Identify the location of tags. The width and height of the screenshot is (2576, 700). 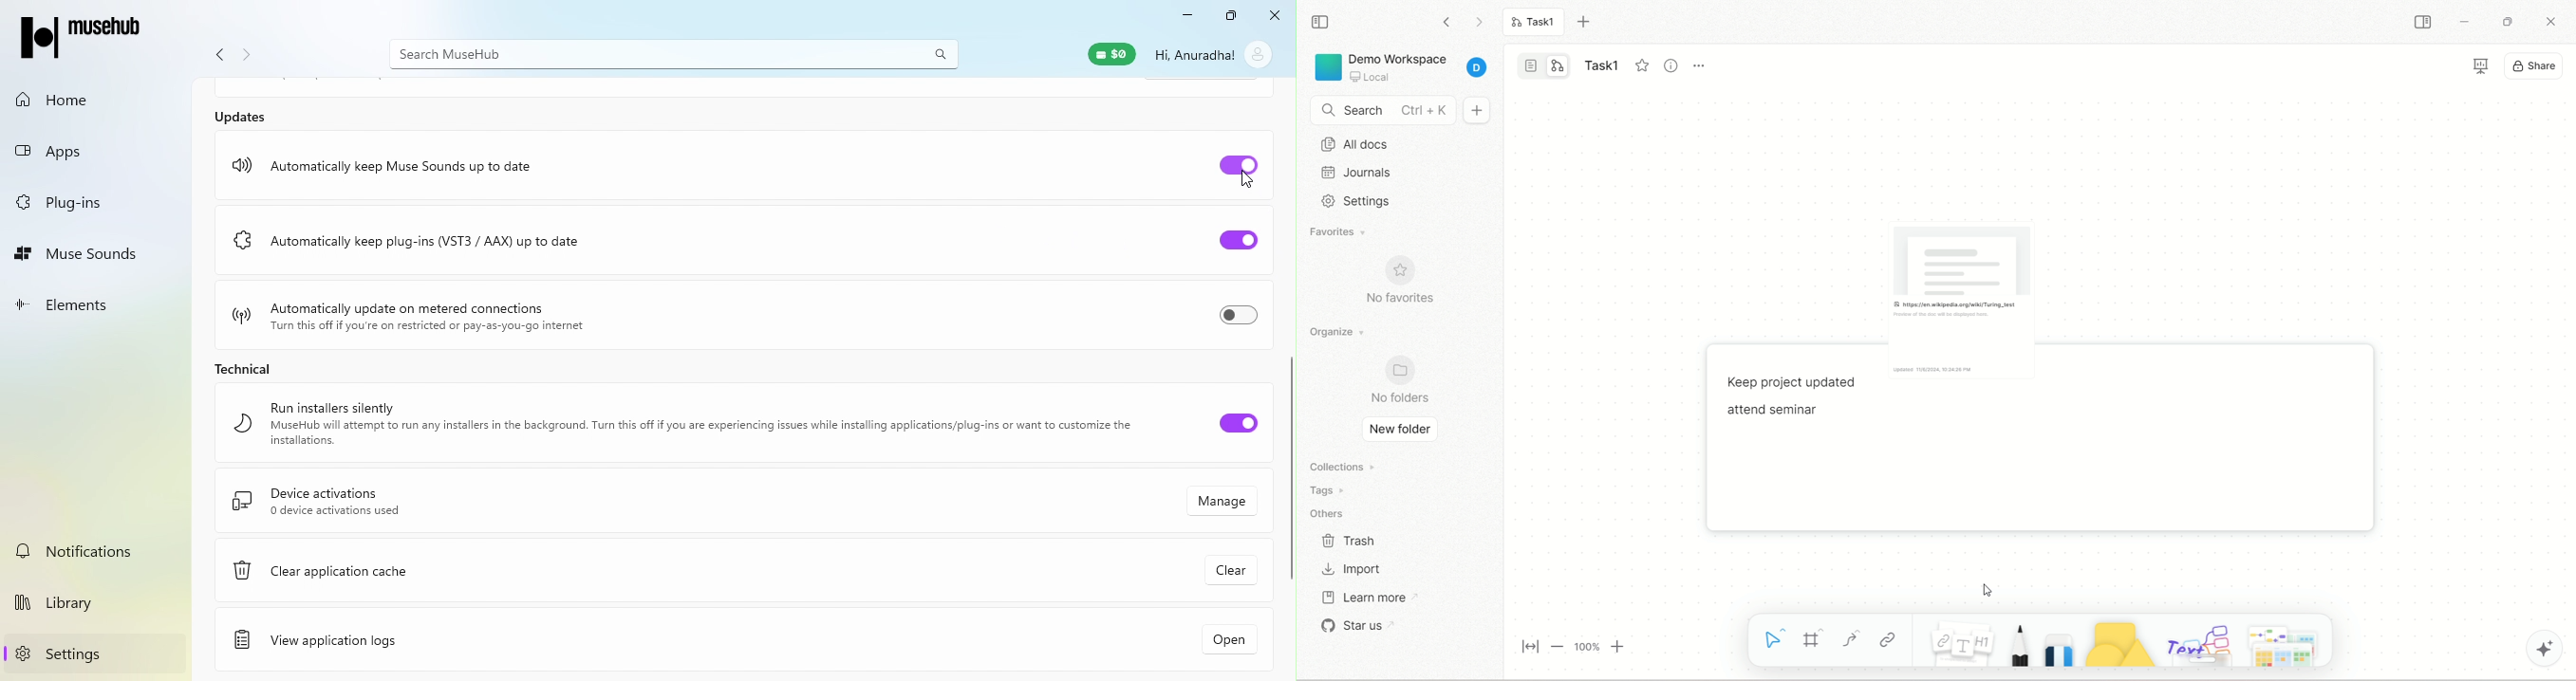
(1335, 490).